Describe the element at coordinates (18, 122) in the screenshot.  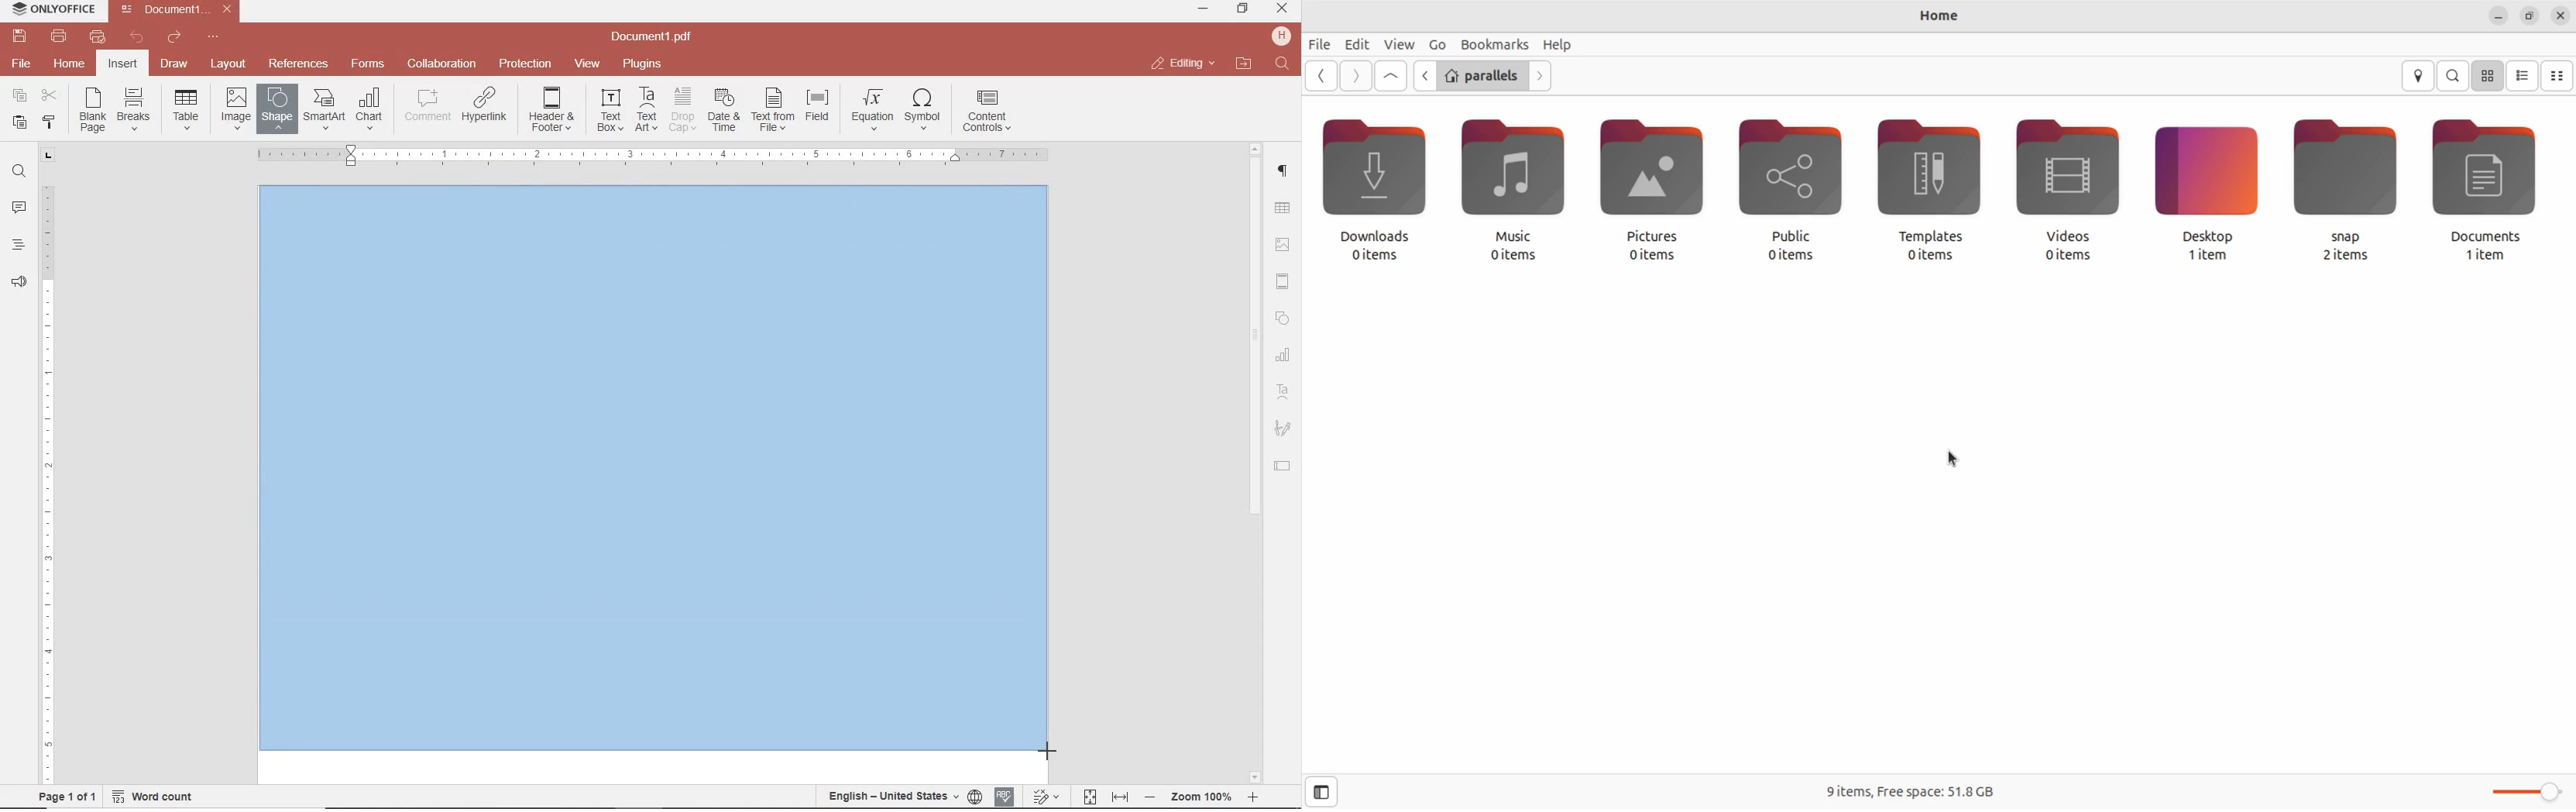
I see `paste` at that location.